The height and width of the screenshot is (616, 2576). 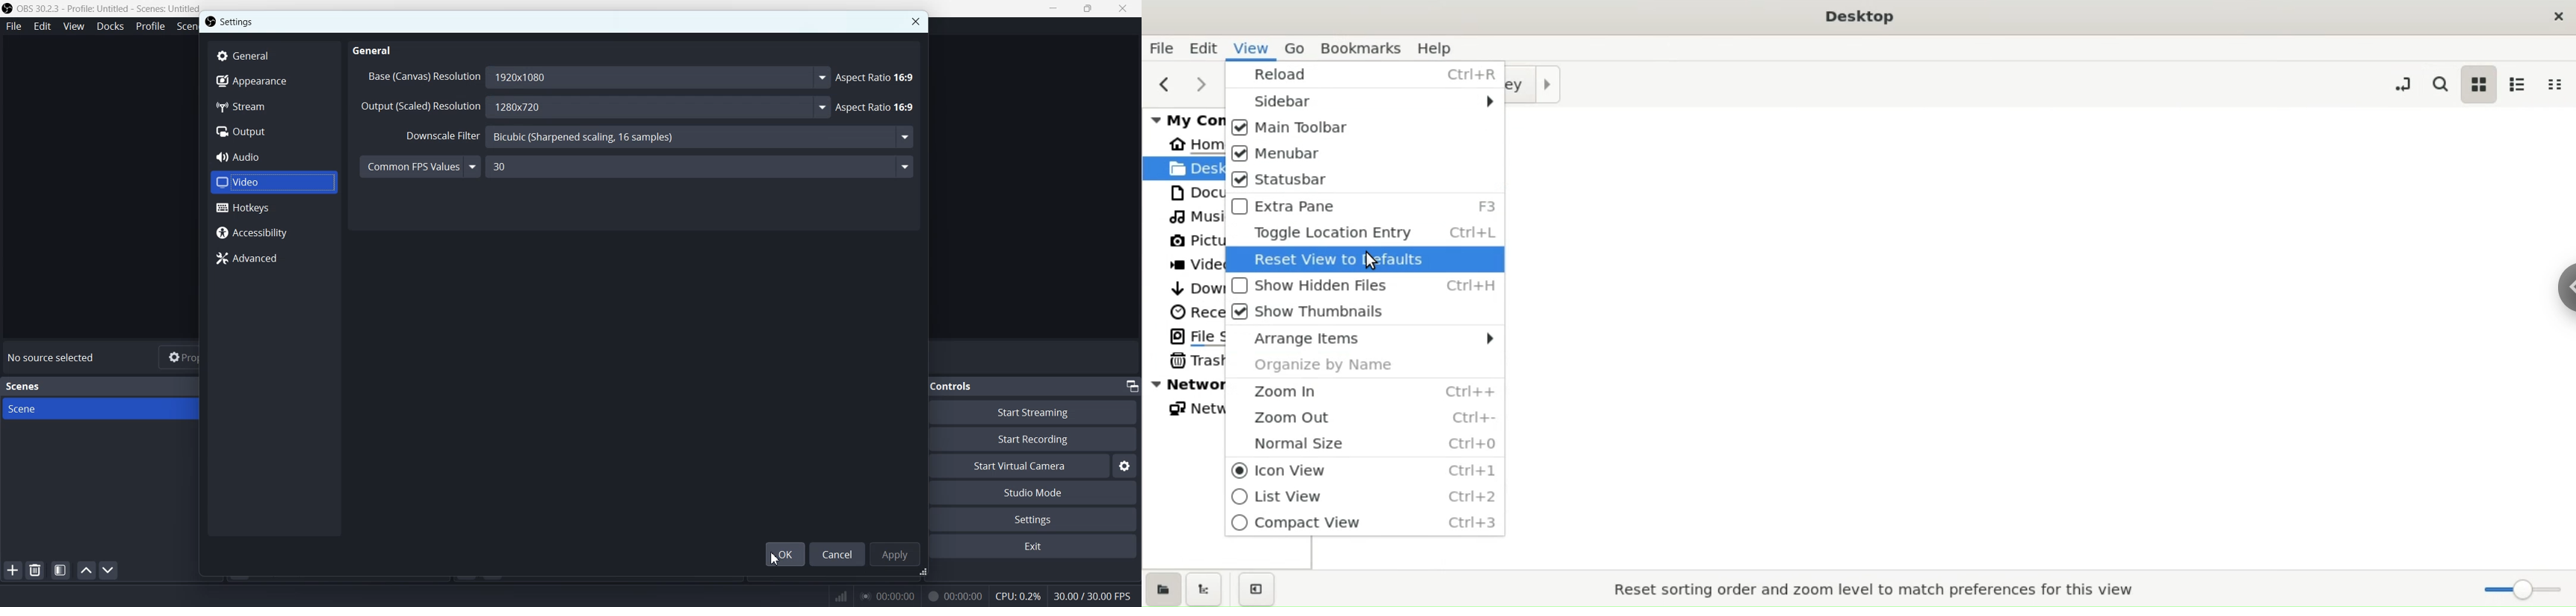 What do you see at coordinates (878, 107) in the screenshot?
I see `Aspect Ratio 16:9` at bounding box center [878, 107].